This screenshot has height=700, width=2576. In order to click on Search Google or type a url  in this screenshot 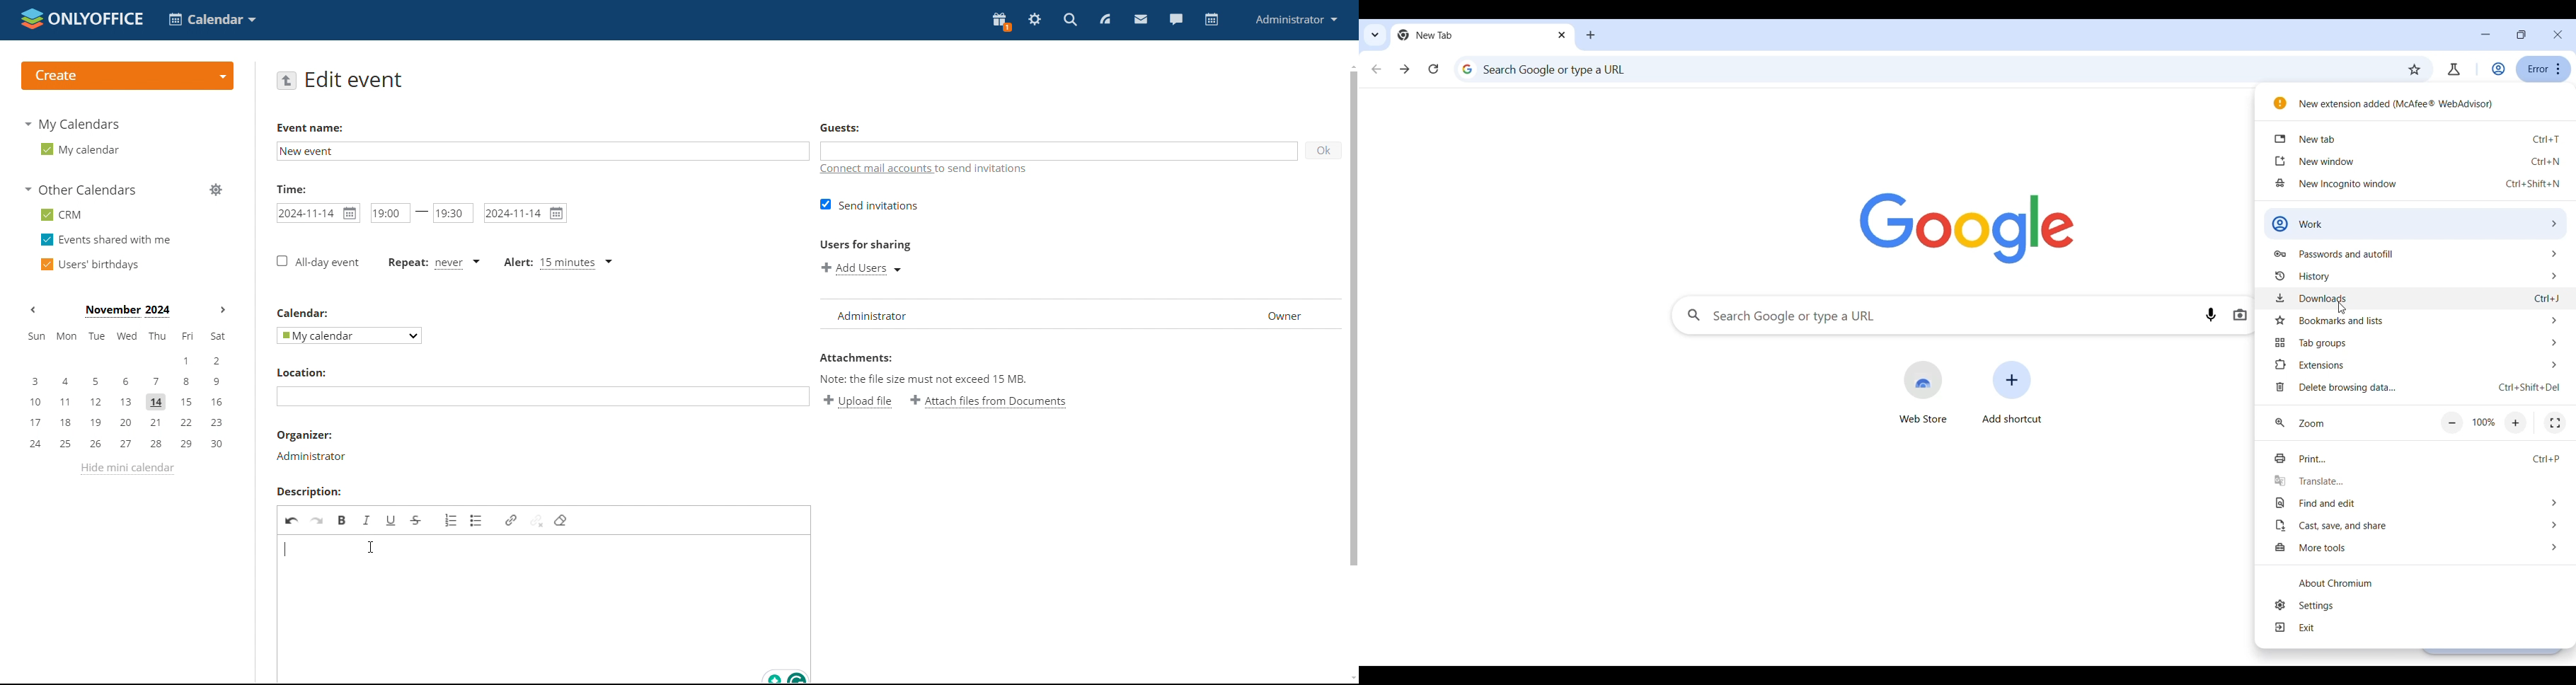, I will do `click(1925, 66)`.